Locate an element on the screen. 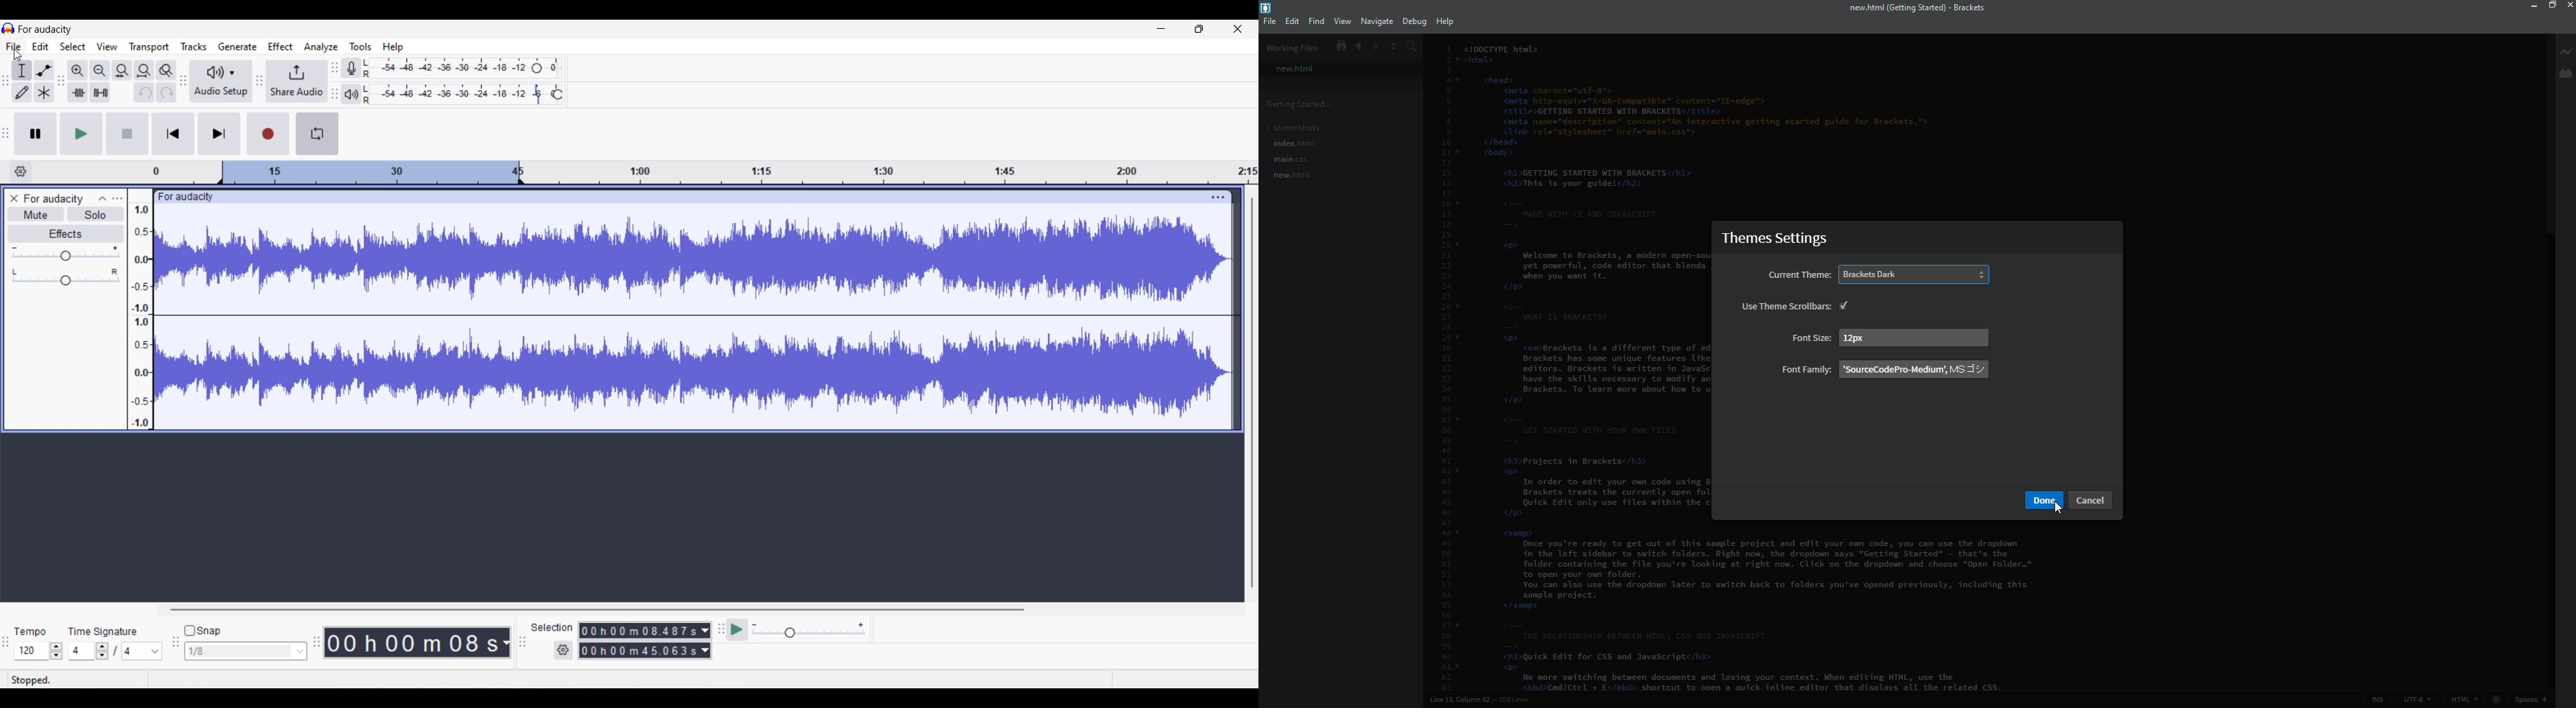  Close track is located at coordinates (14, 198).